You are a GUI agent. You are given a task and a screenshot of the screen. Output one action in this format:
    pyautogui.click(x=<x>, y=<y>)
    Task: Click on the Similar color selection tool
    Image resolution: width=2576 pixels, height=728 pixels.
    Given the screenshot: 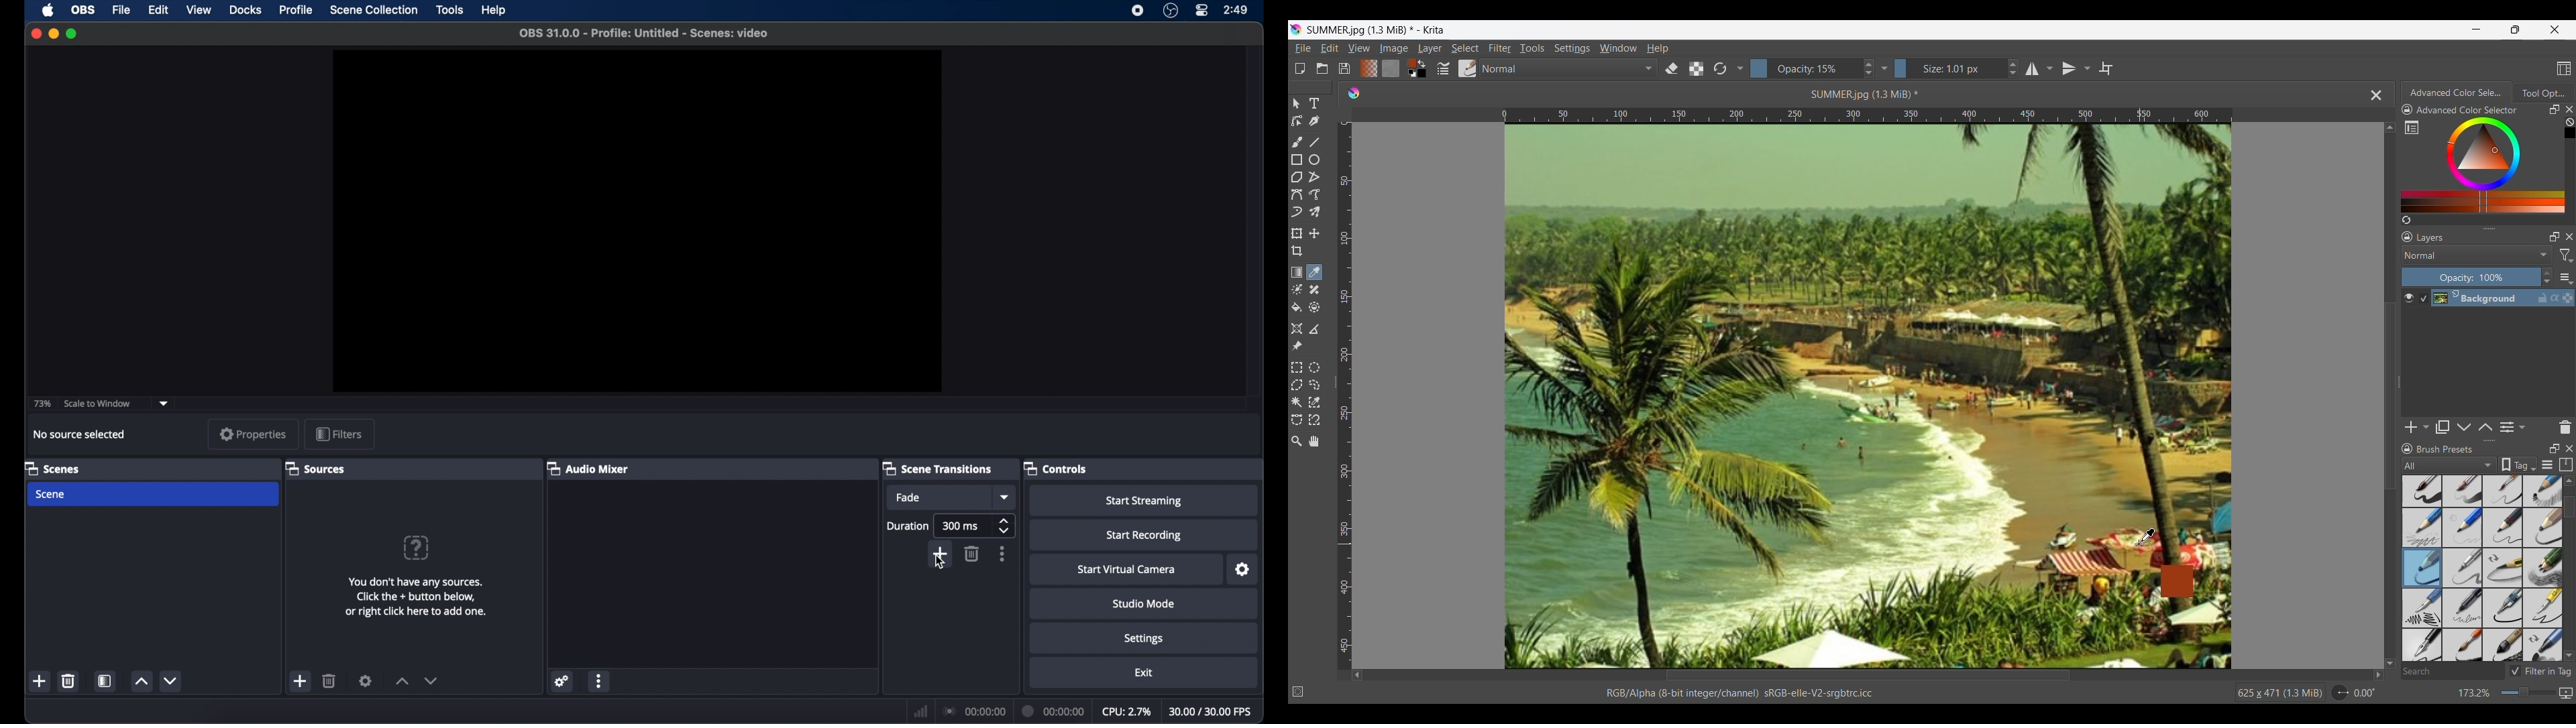 What is the action you would take?
    pyautogui.click(x=1313, y=402)
    